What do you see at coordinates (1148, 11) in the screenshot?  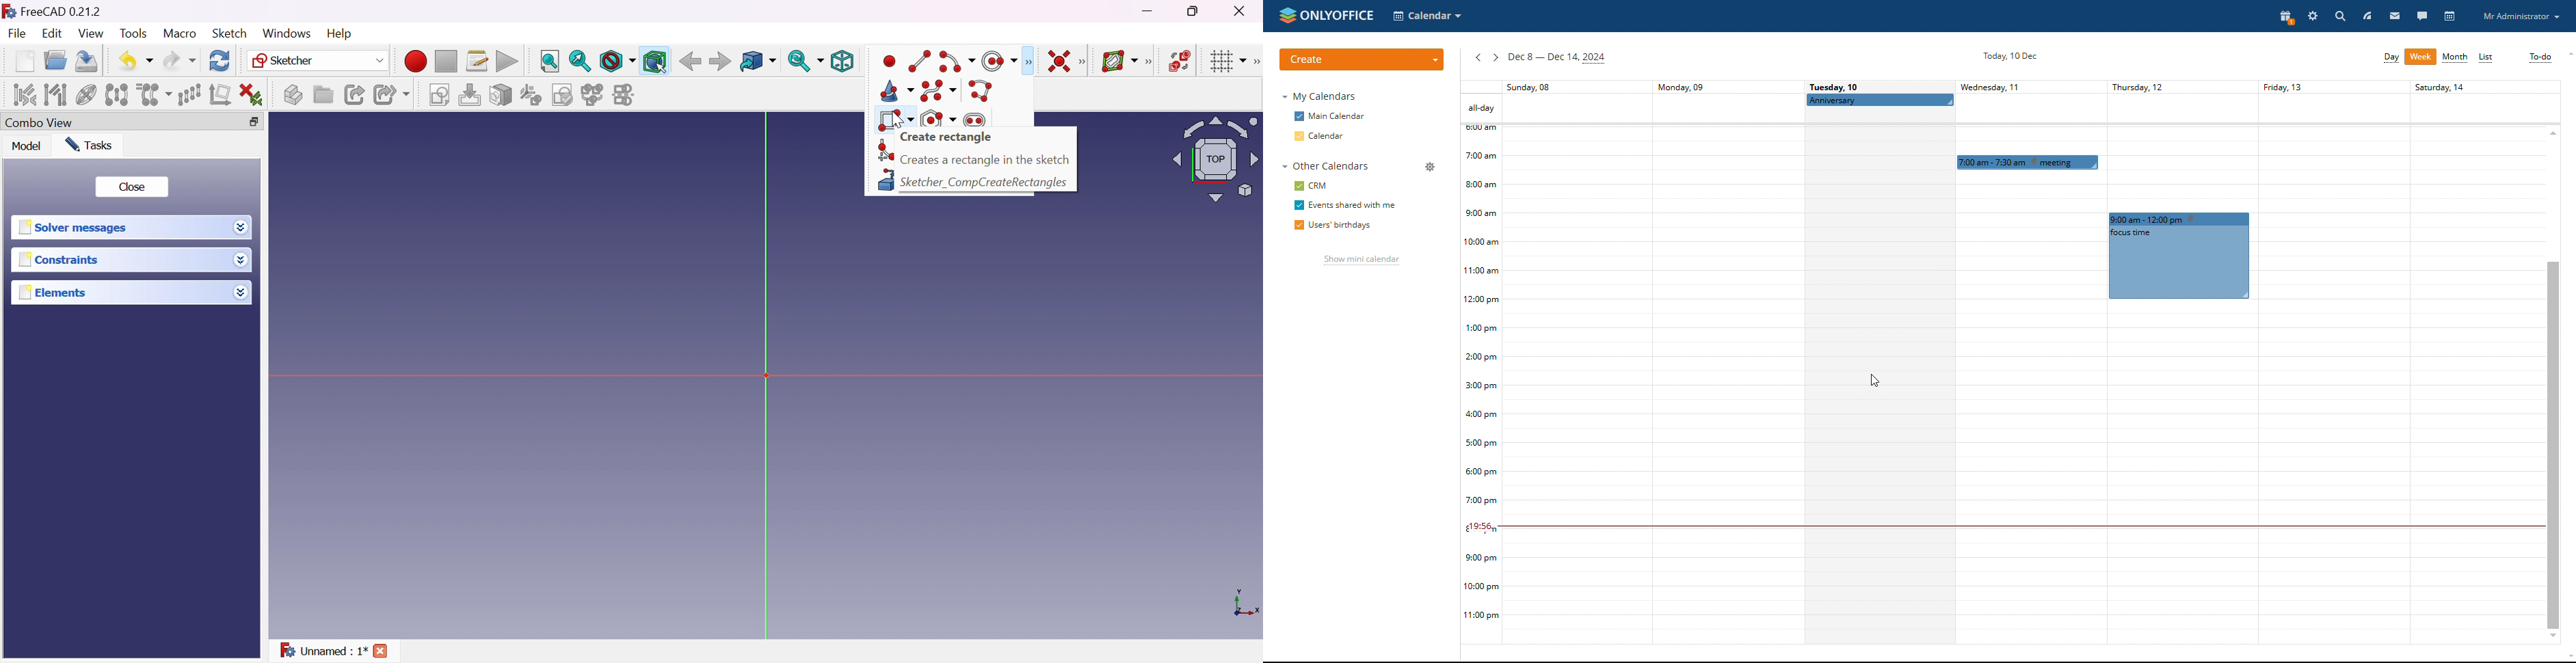 I see `Minimize` at bounding box center [1148, 11].